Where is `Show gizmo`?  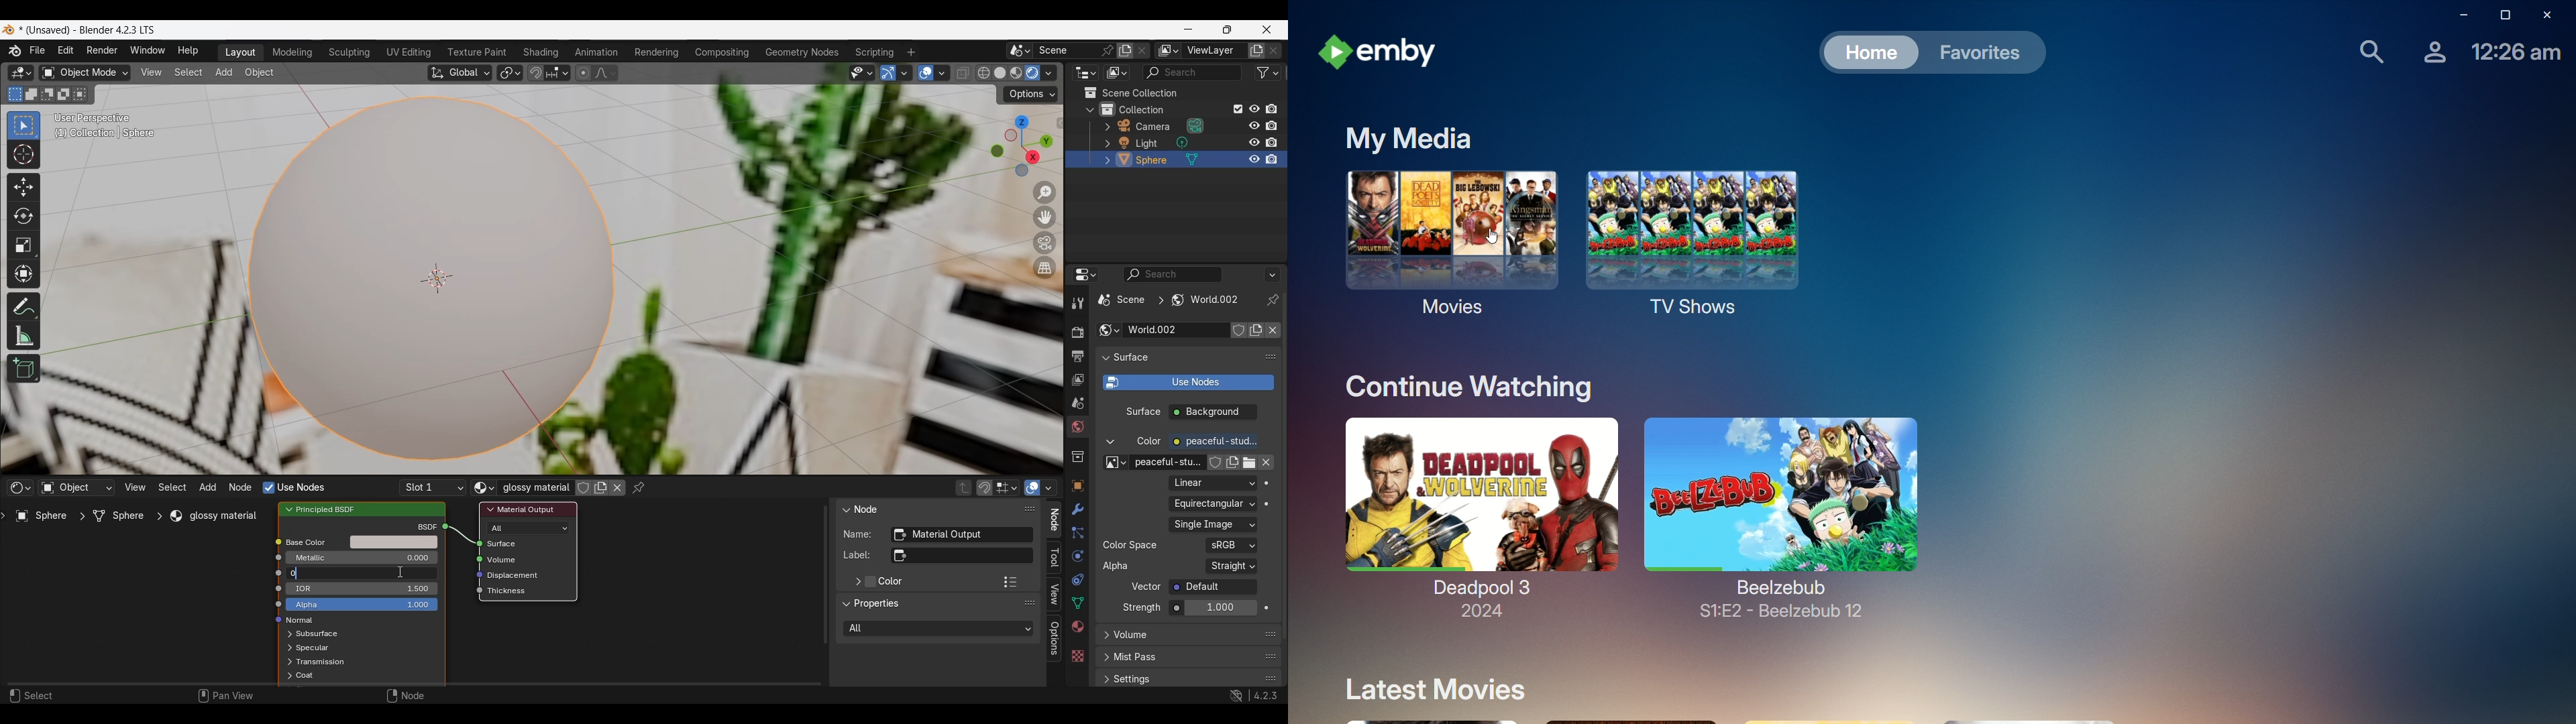
Show gizmo is located at coordinates (888, 73).